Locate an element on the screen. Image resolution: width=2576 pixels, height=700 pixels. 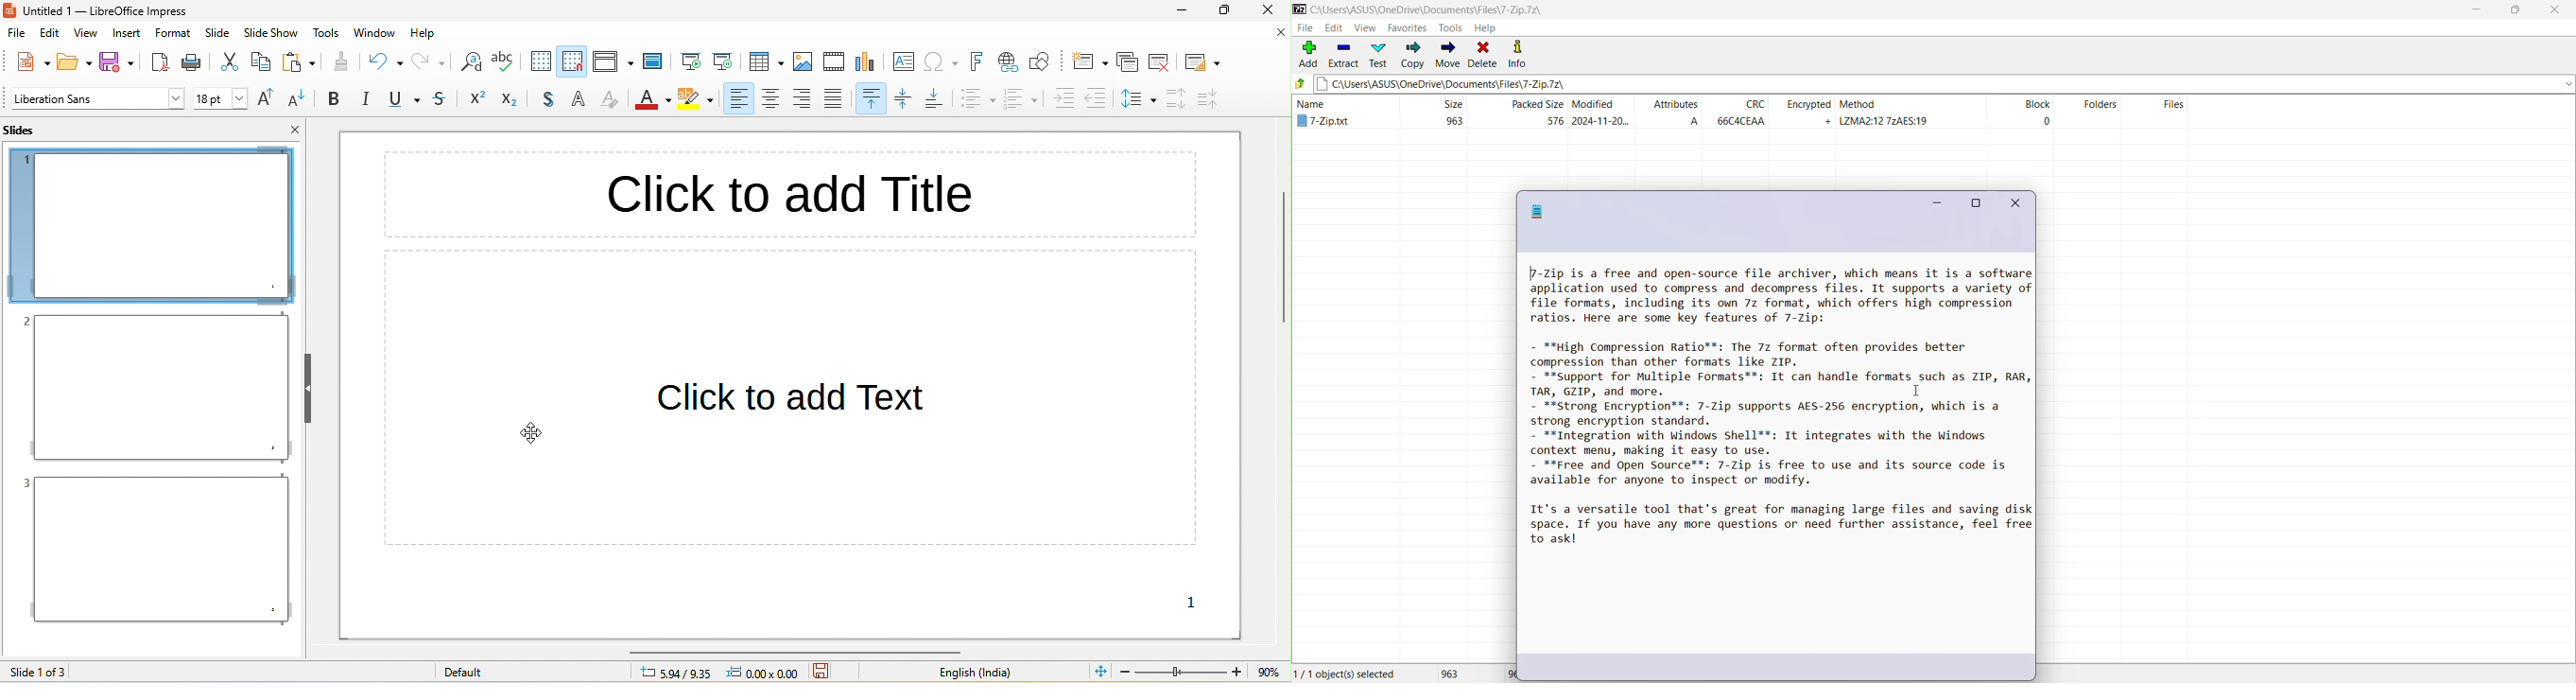
Encryption Method is located at coordinates (1911, 113).